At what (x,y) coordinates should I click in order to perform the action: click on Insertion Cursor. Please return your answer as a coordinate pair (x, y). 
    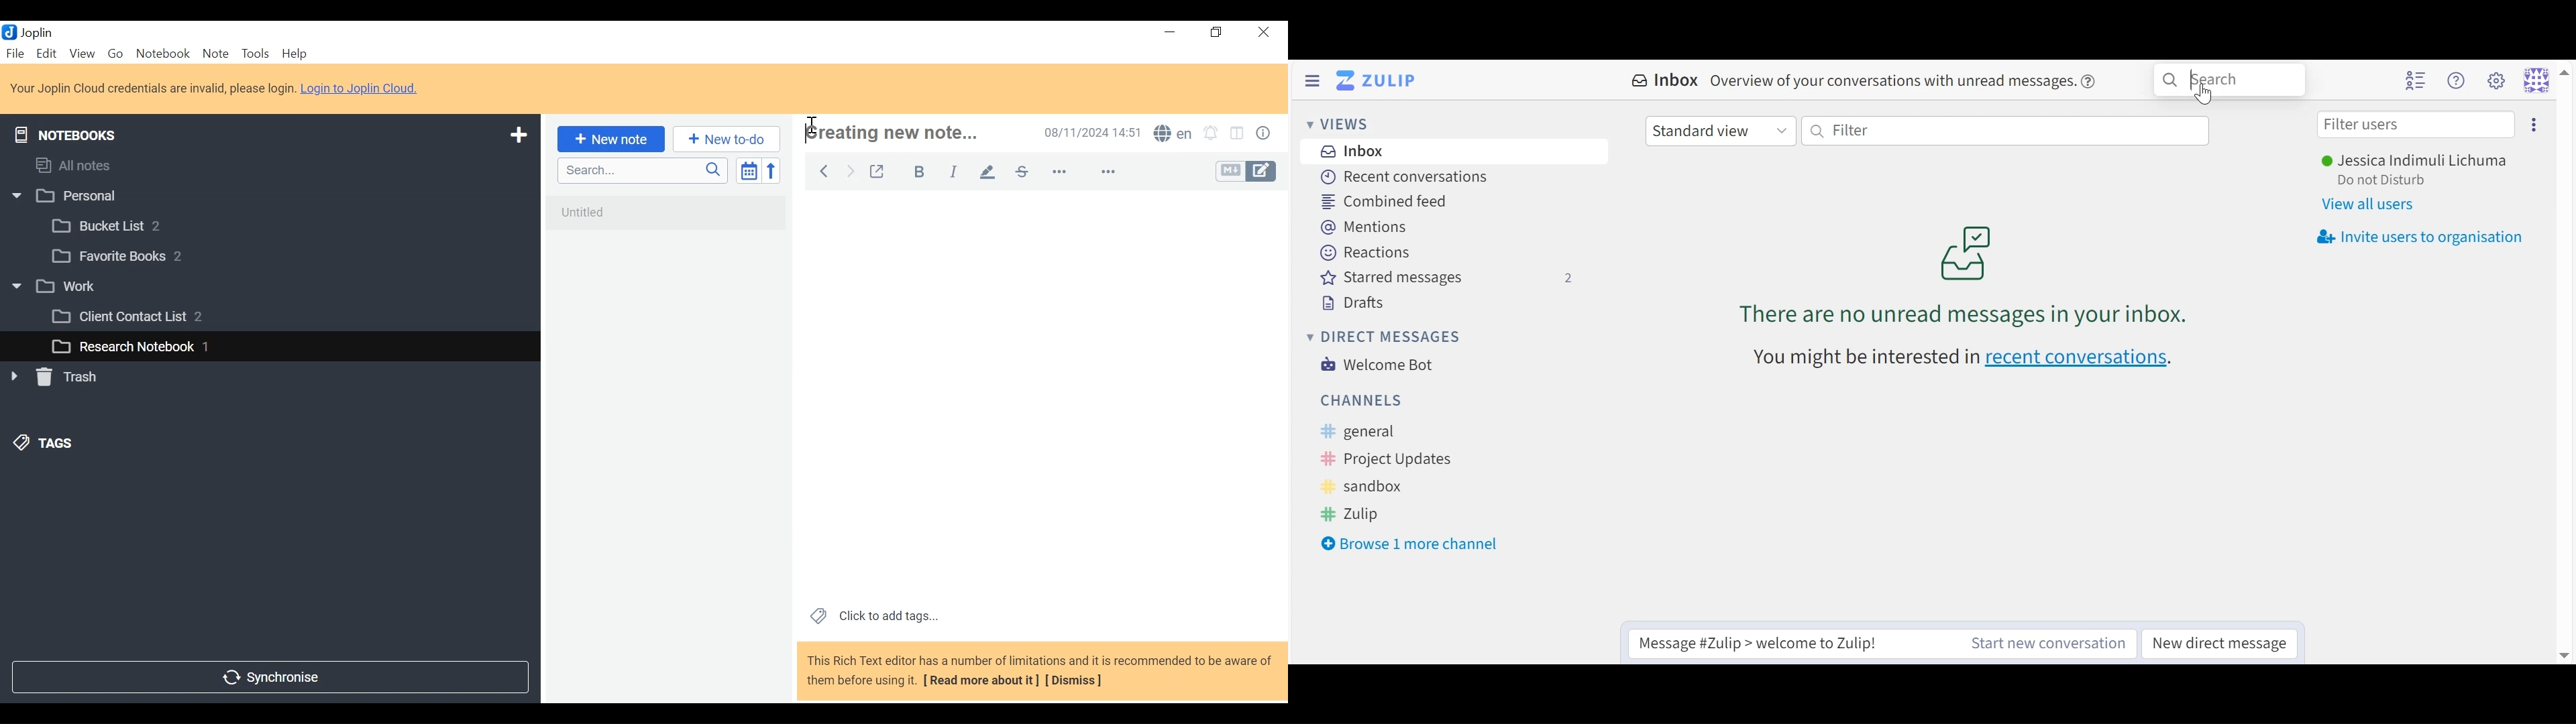
    Looking at the image, I should click on (811, 119).